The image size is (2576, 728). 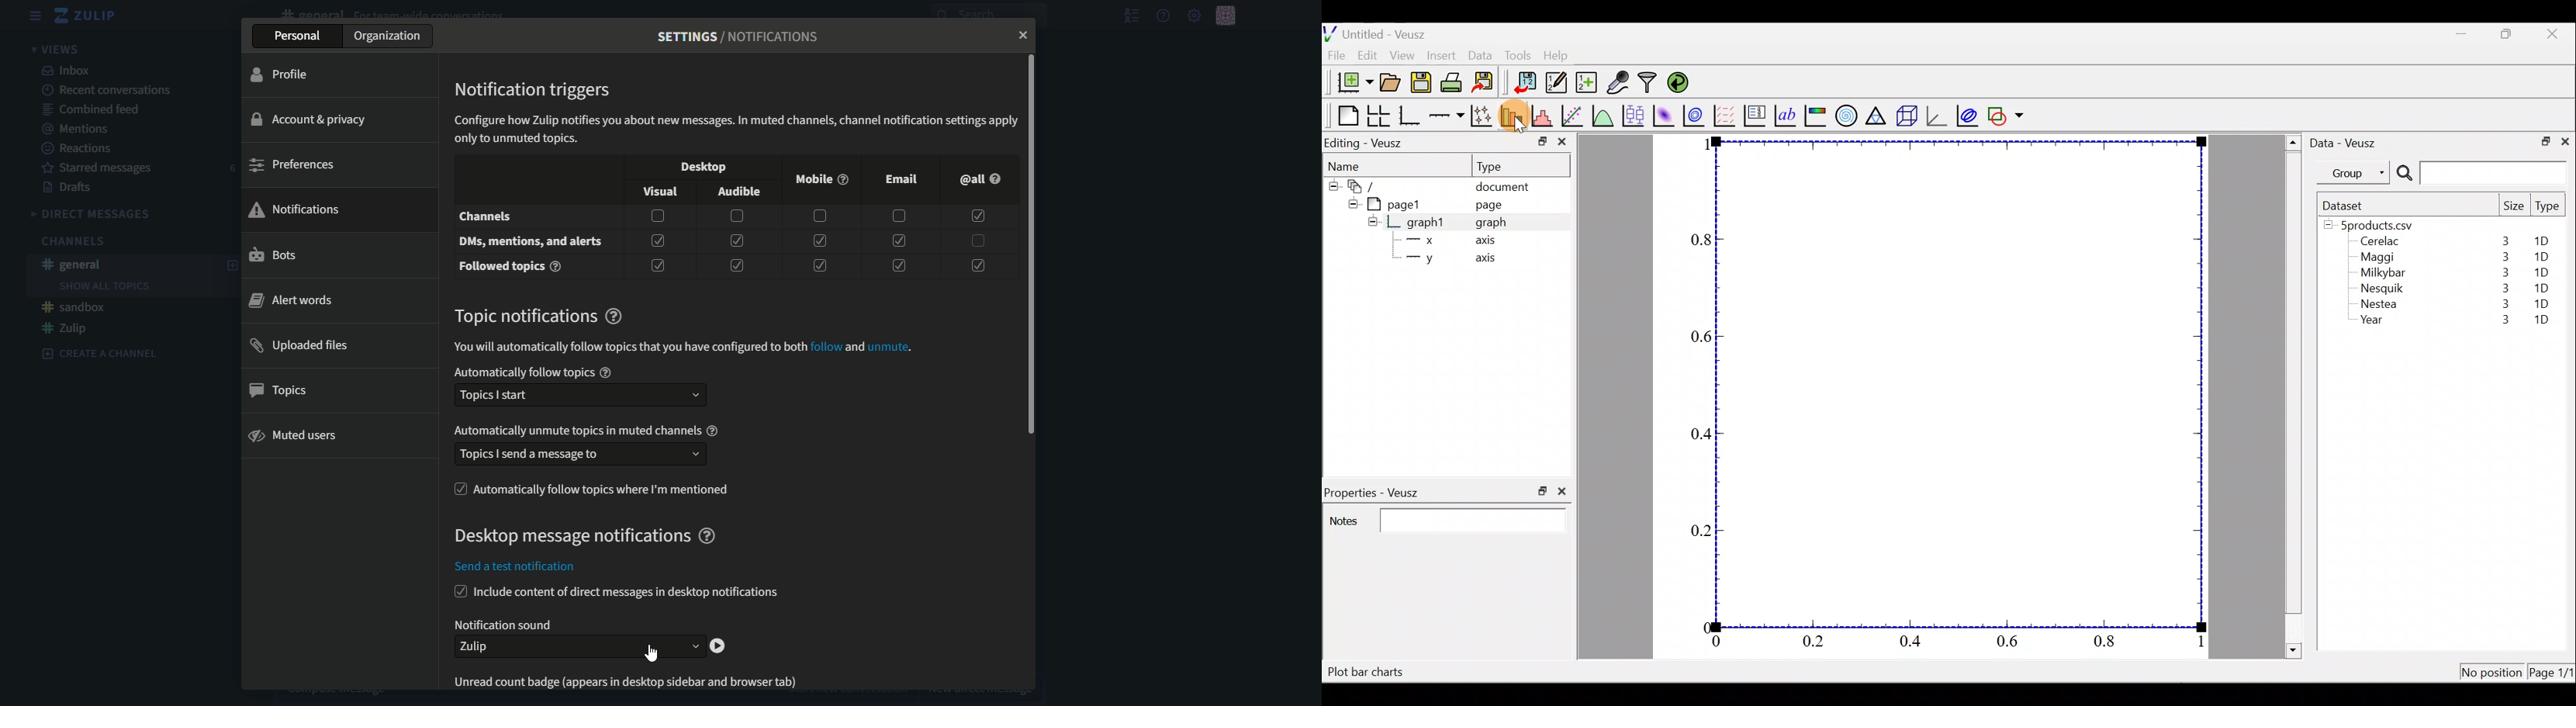 I want to click on page, so click(x=1488, y=204).